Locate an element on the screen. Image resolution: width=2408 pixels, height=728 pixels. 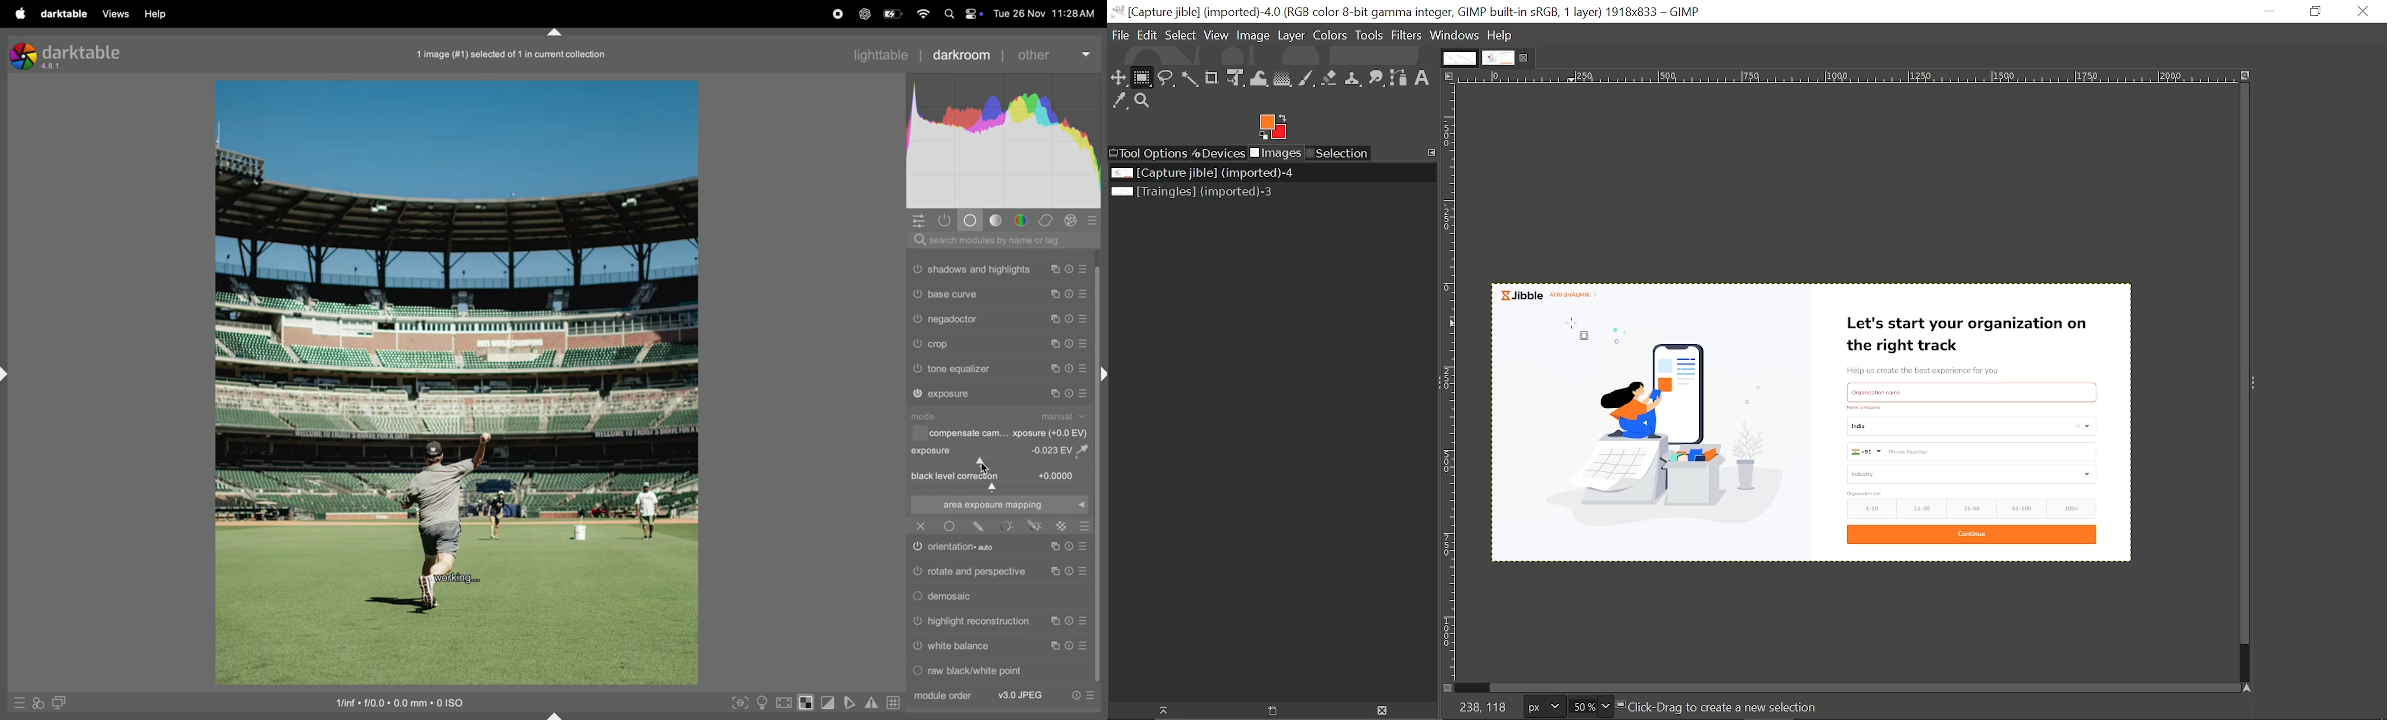
tool is located at coordinates (1008, 526).